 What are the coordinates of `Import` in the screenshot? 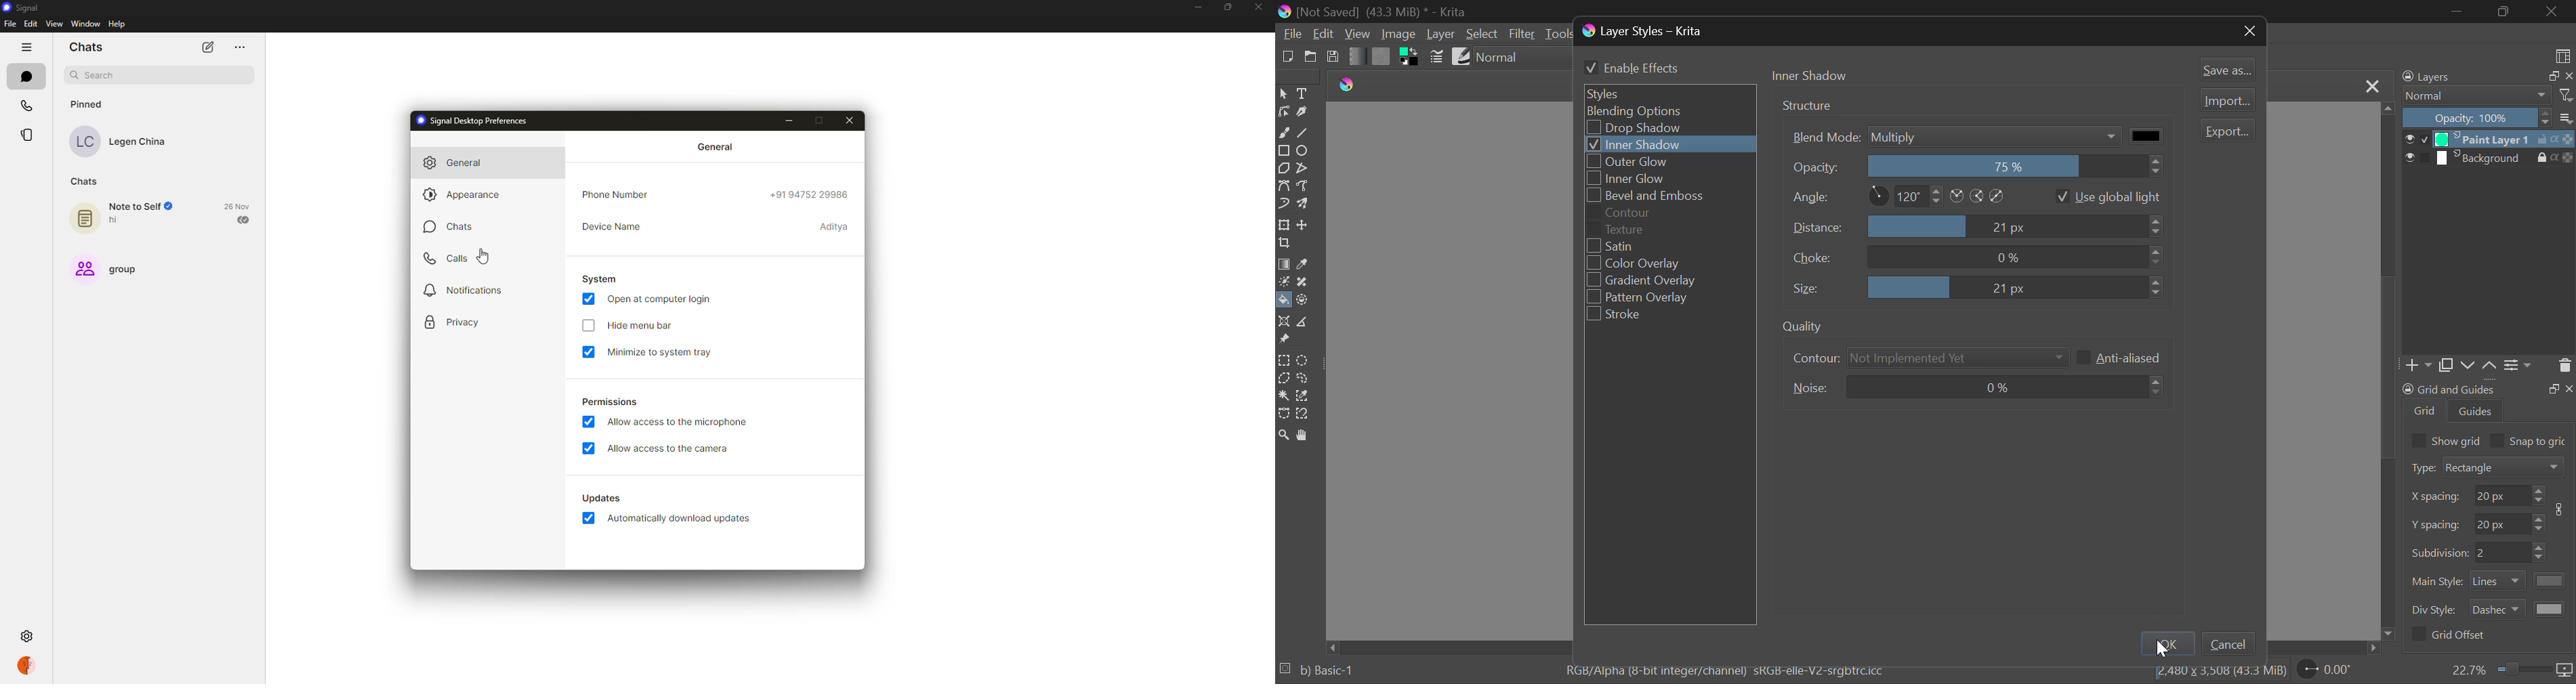 It's located at (2226, 100).